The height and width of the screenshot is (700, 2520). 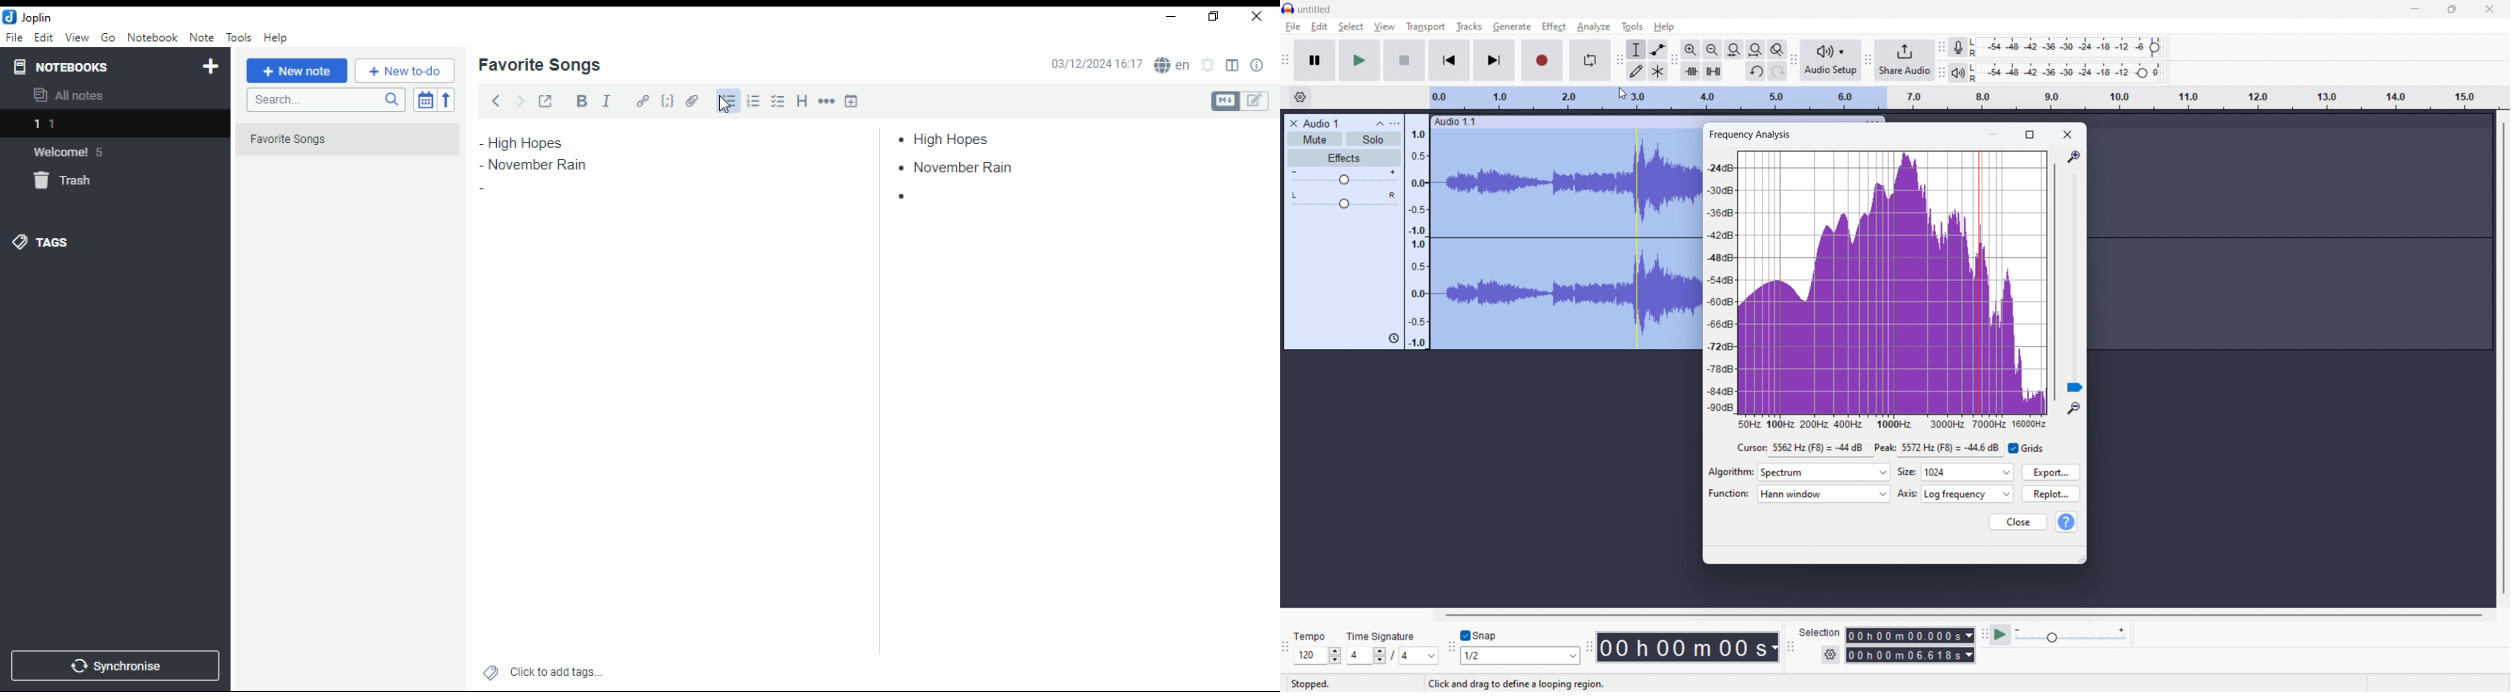 What do you see at coordinates (547, 143) in the screenshot?
I see `high hopes` at bounding box center [547, 143].